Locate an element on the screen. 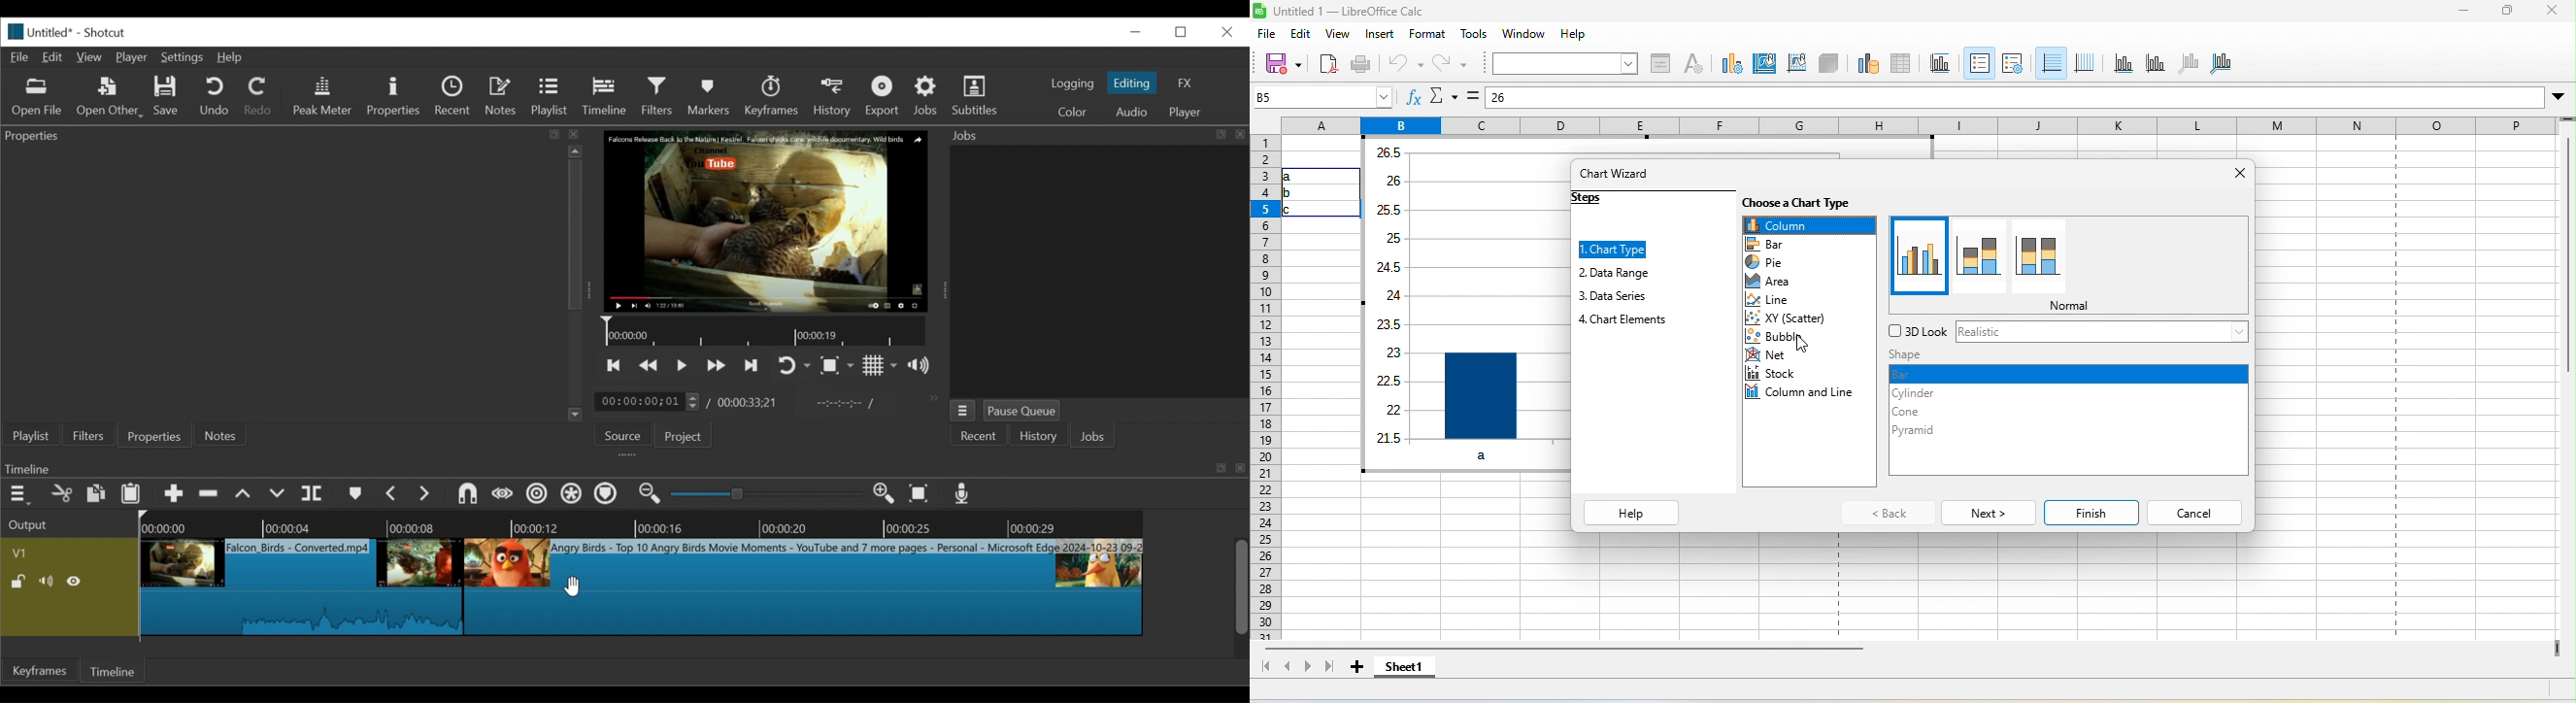  Export is located at coordinates (885, 96).